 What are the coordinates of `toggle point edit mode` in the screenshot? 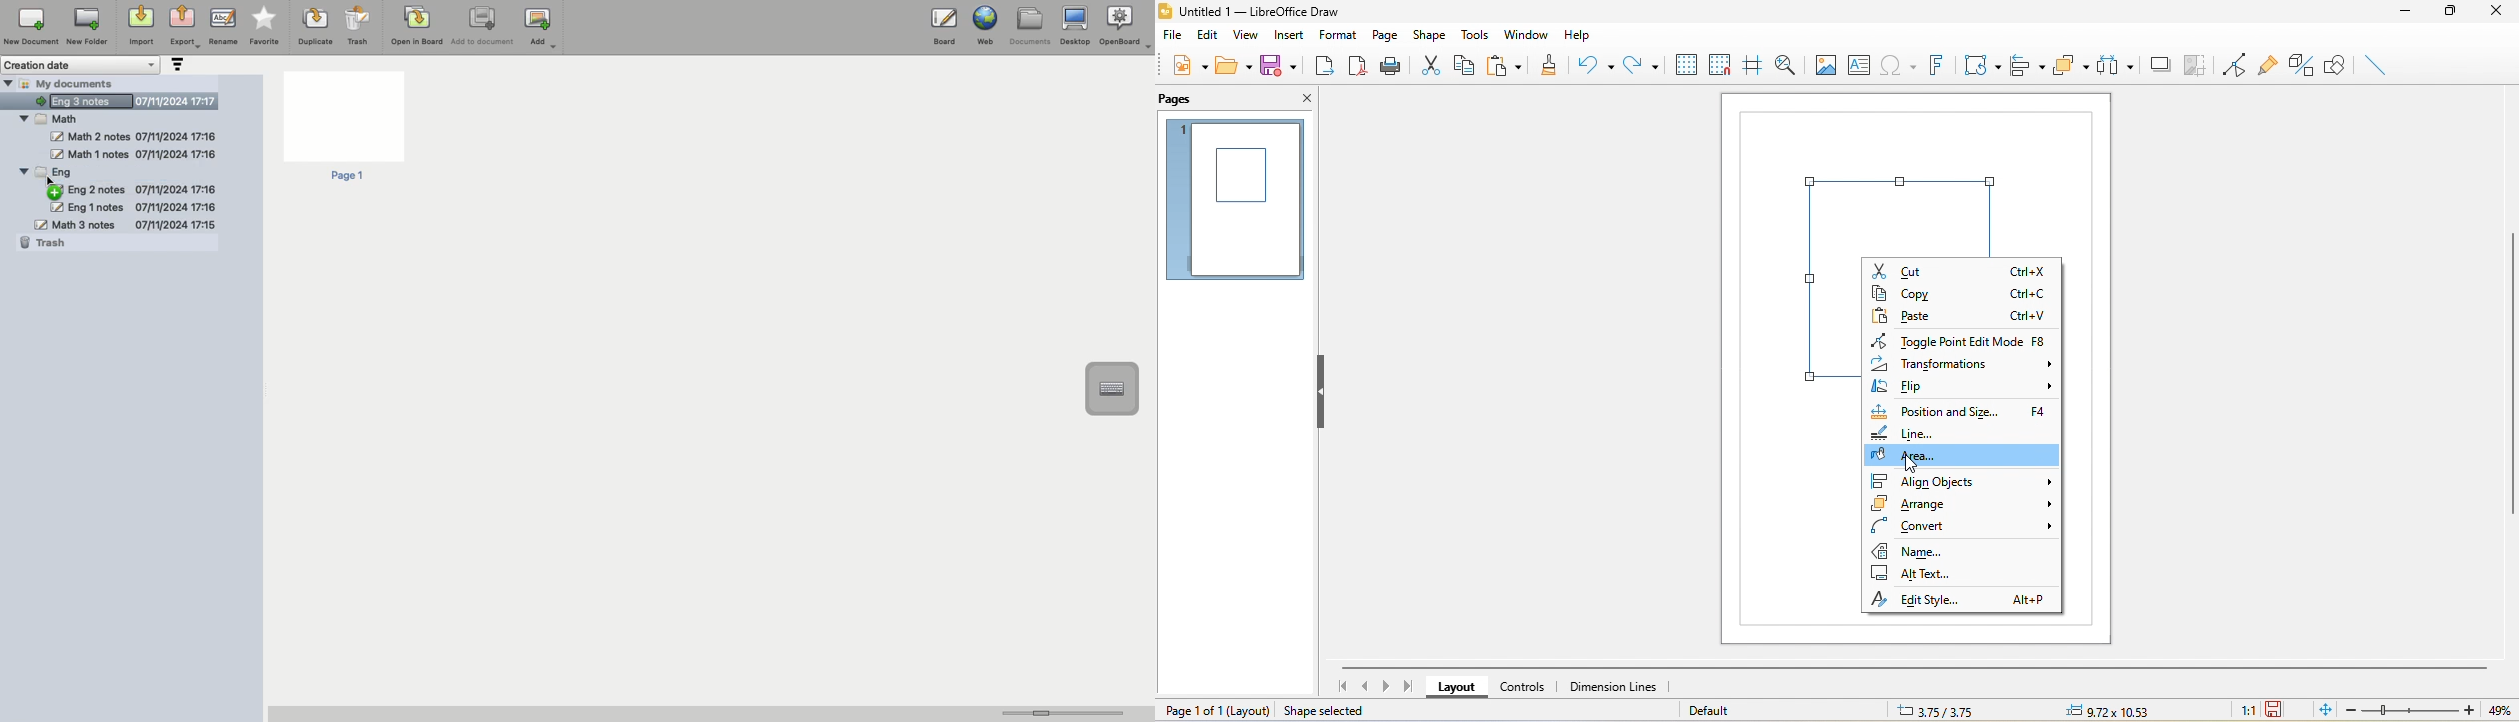 It's located at (2235, 64).